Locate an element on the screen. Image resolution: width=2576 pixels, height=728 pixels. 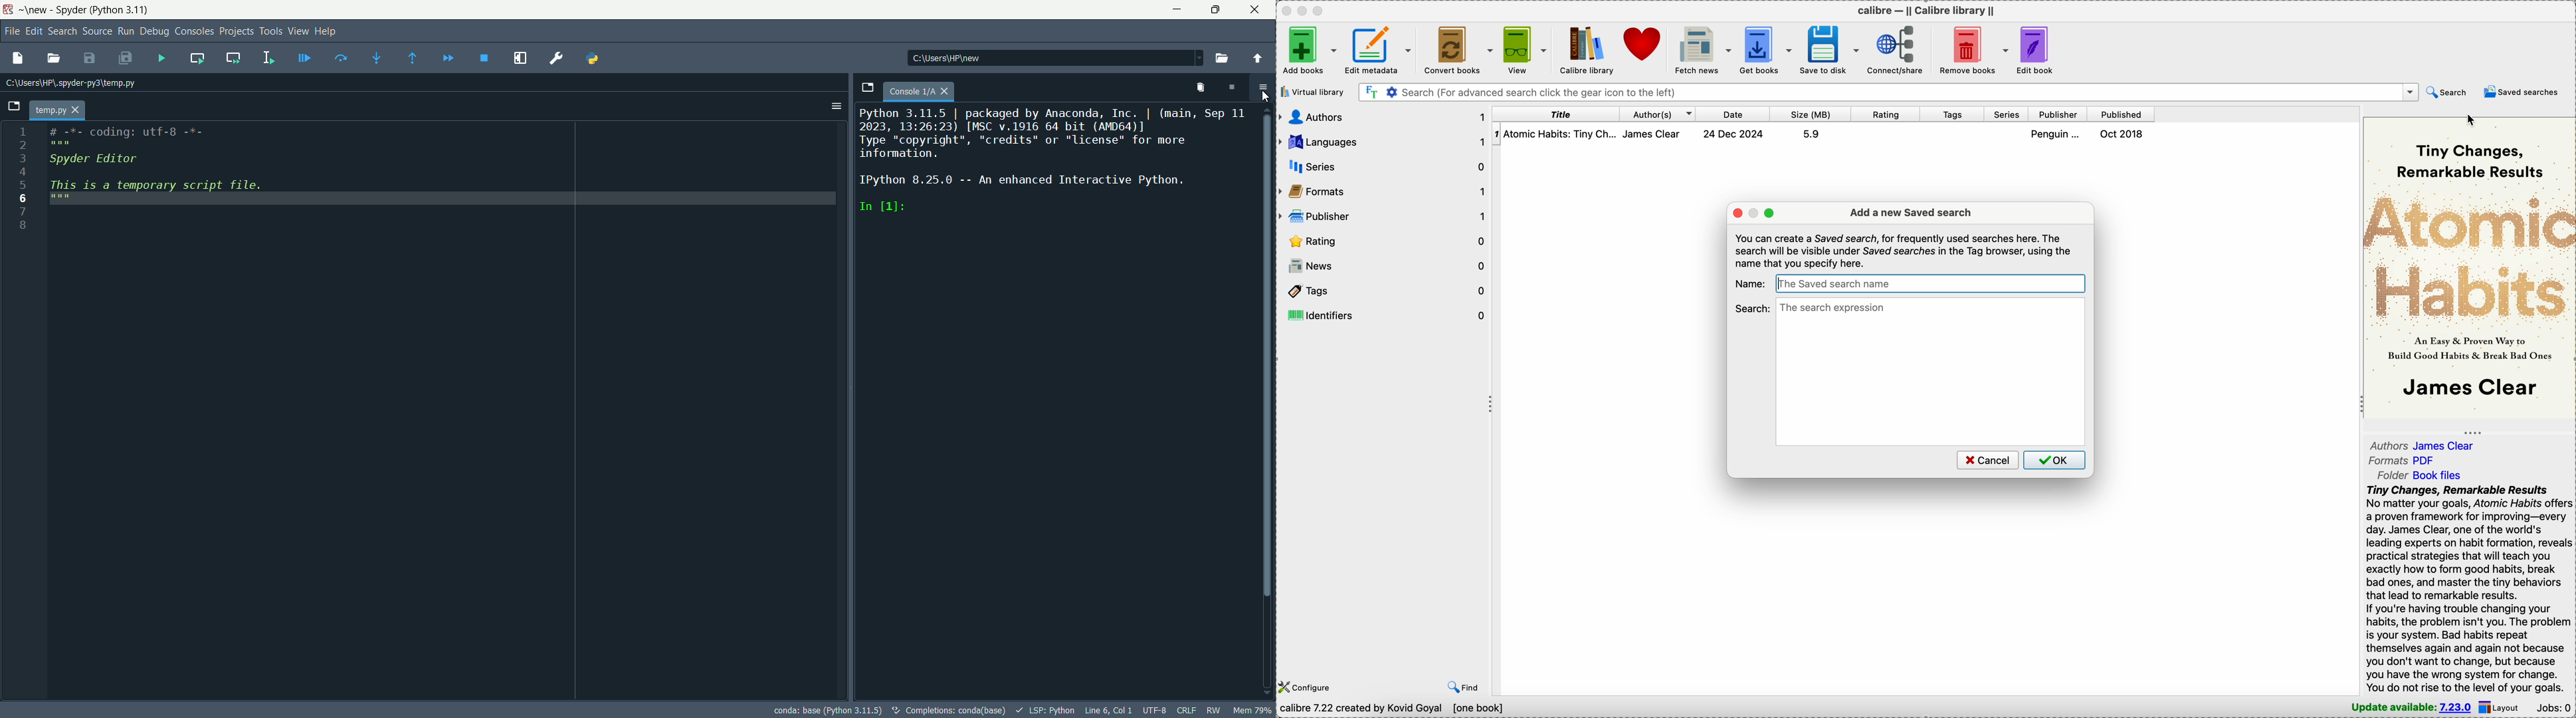
run selection or current line is located at coordinates (269, 57).